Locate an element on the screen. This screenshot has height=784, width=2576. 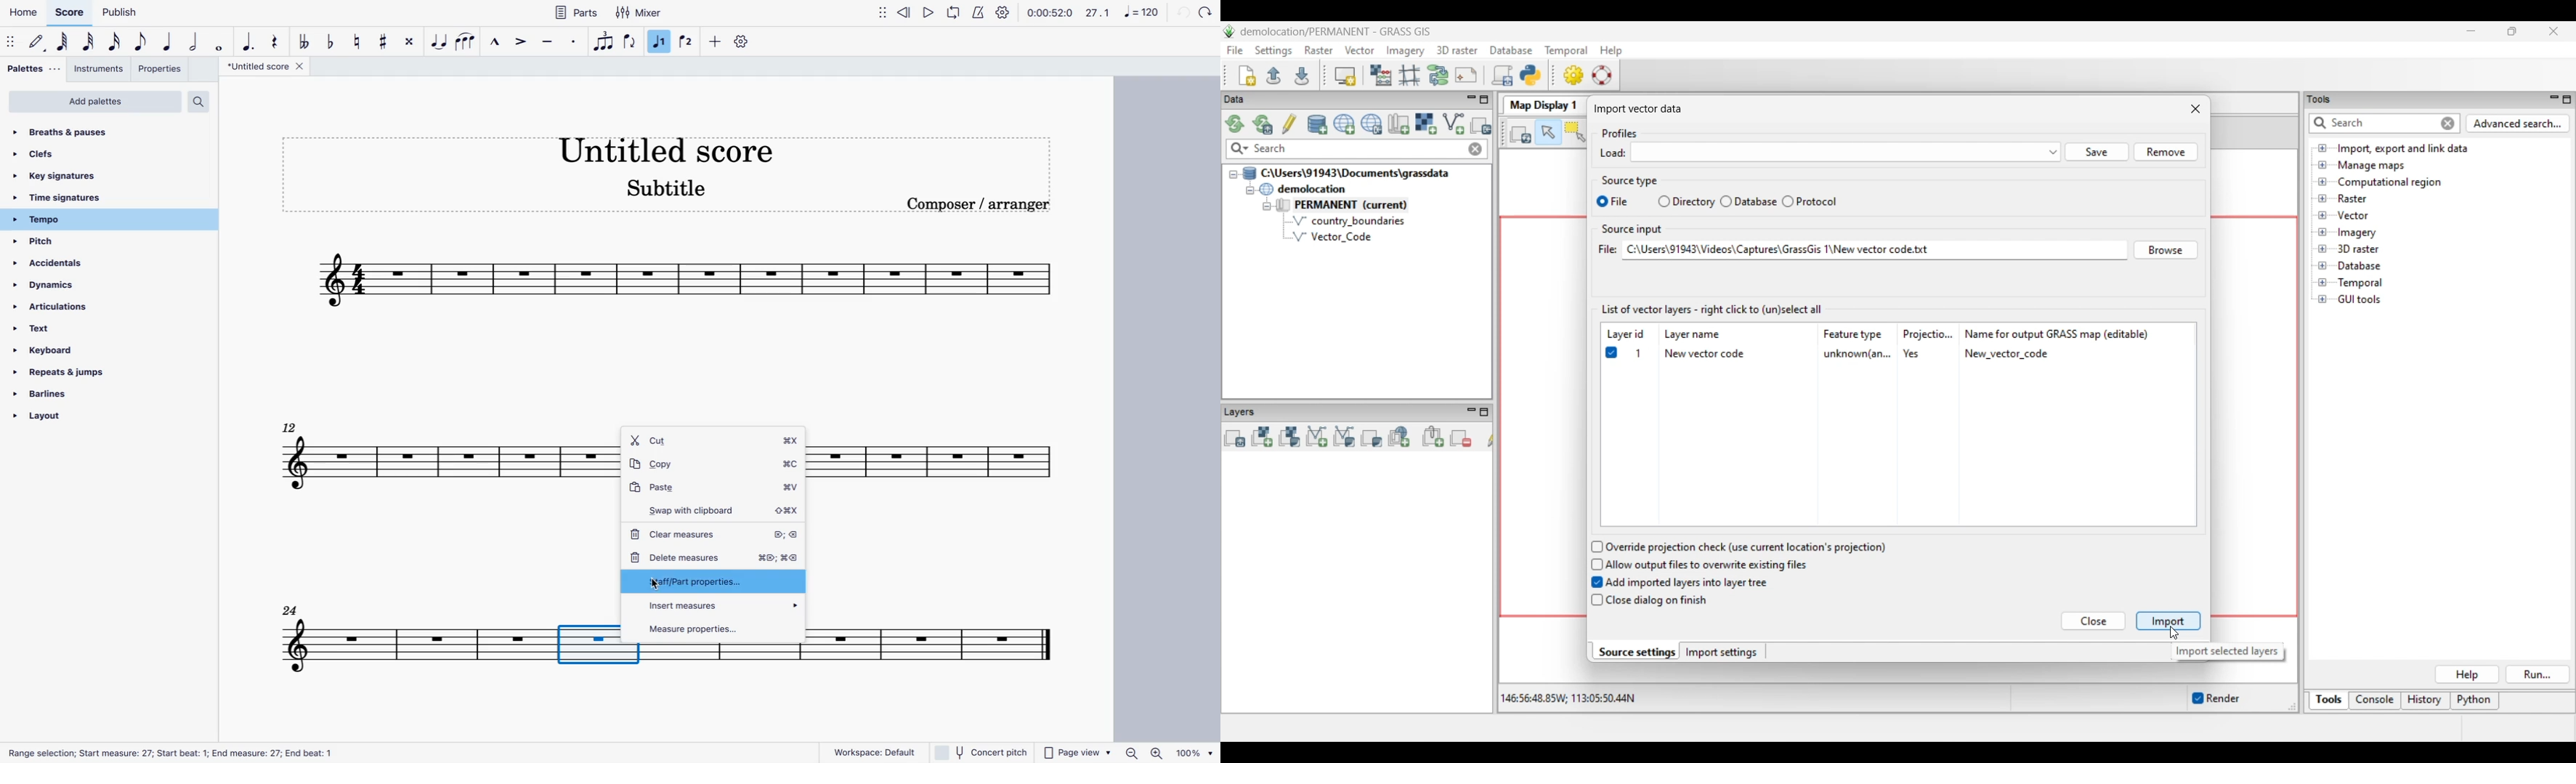
repeats & jumps is located at coordinates (83, 372).